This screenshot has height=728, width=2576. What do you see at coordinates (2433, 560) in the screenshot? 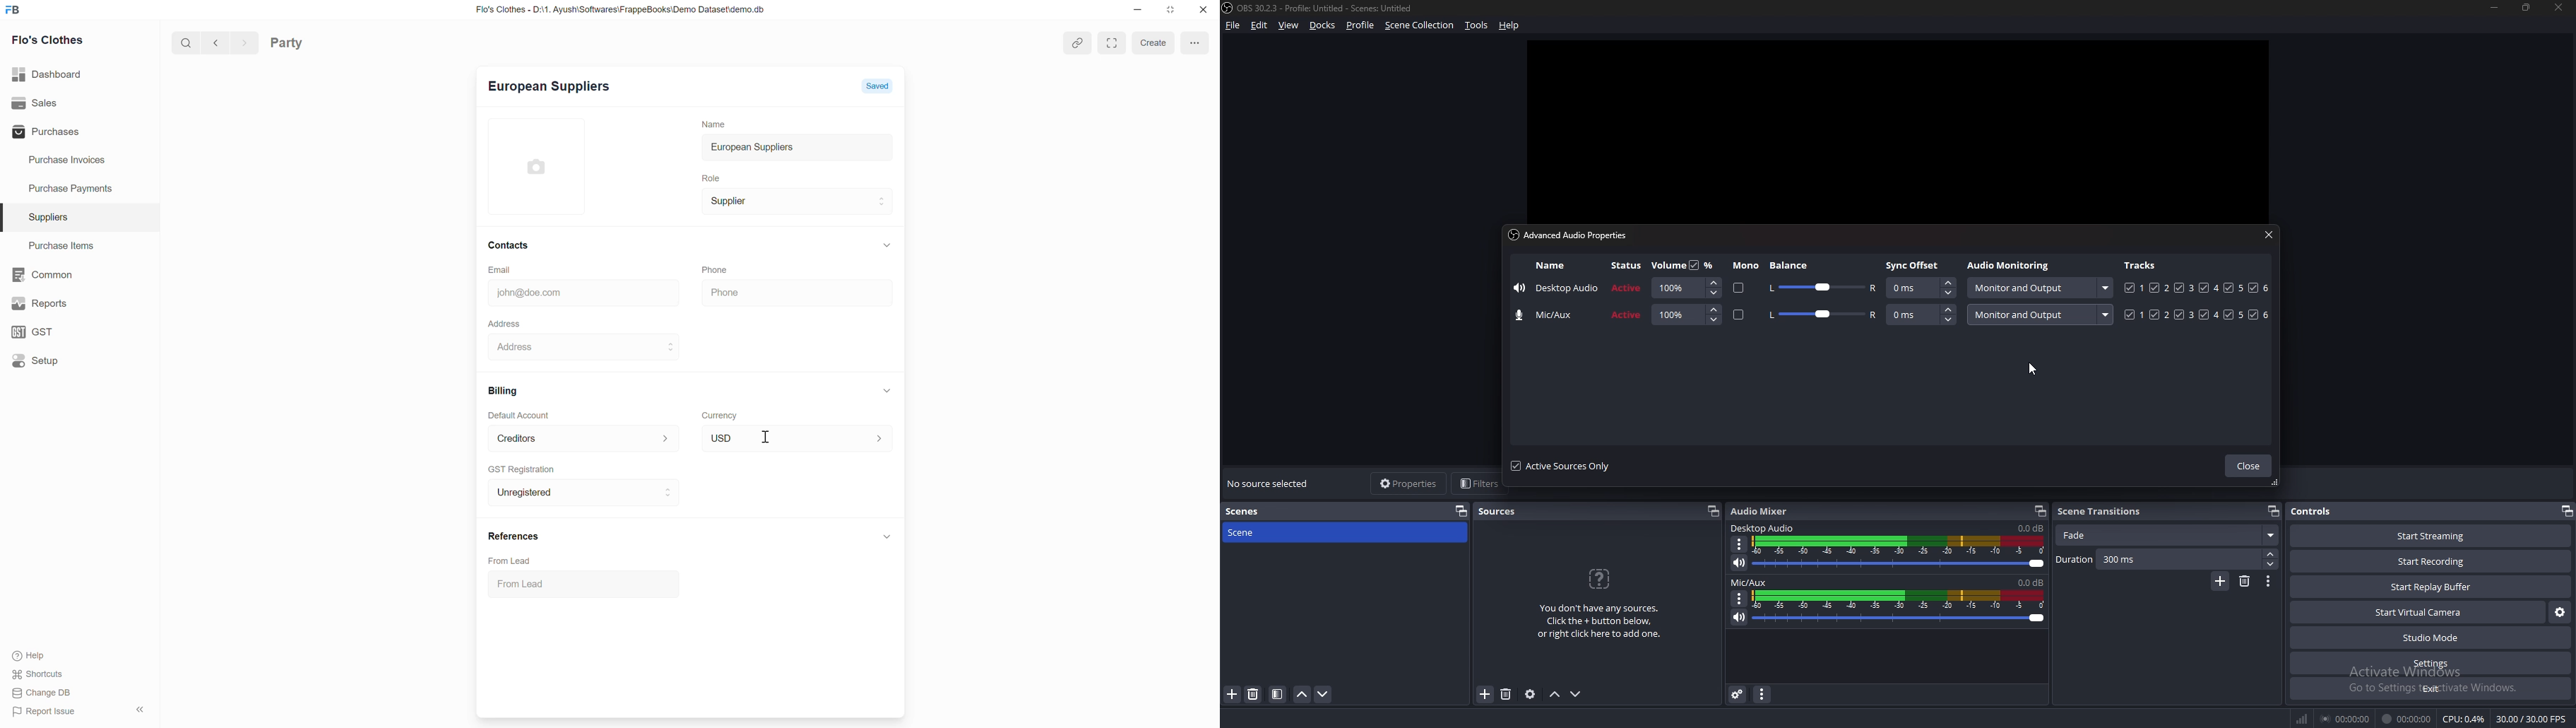
I see `start recording` at bounding box center [2433, 560].